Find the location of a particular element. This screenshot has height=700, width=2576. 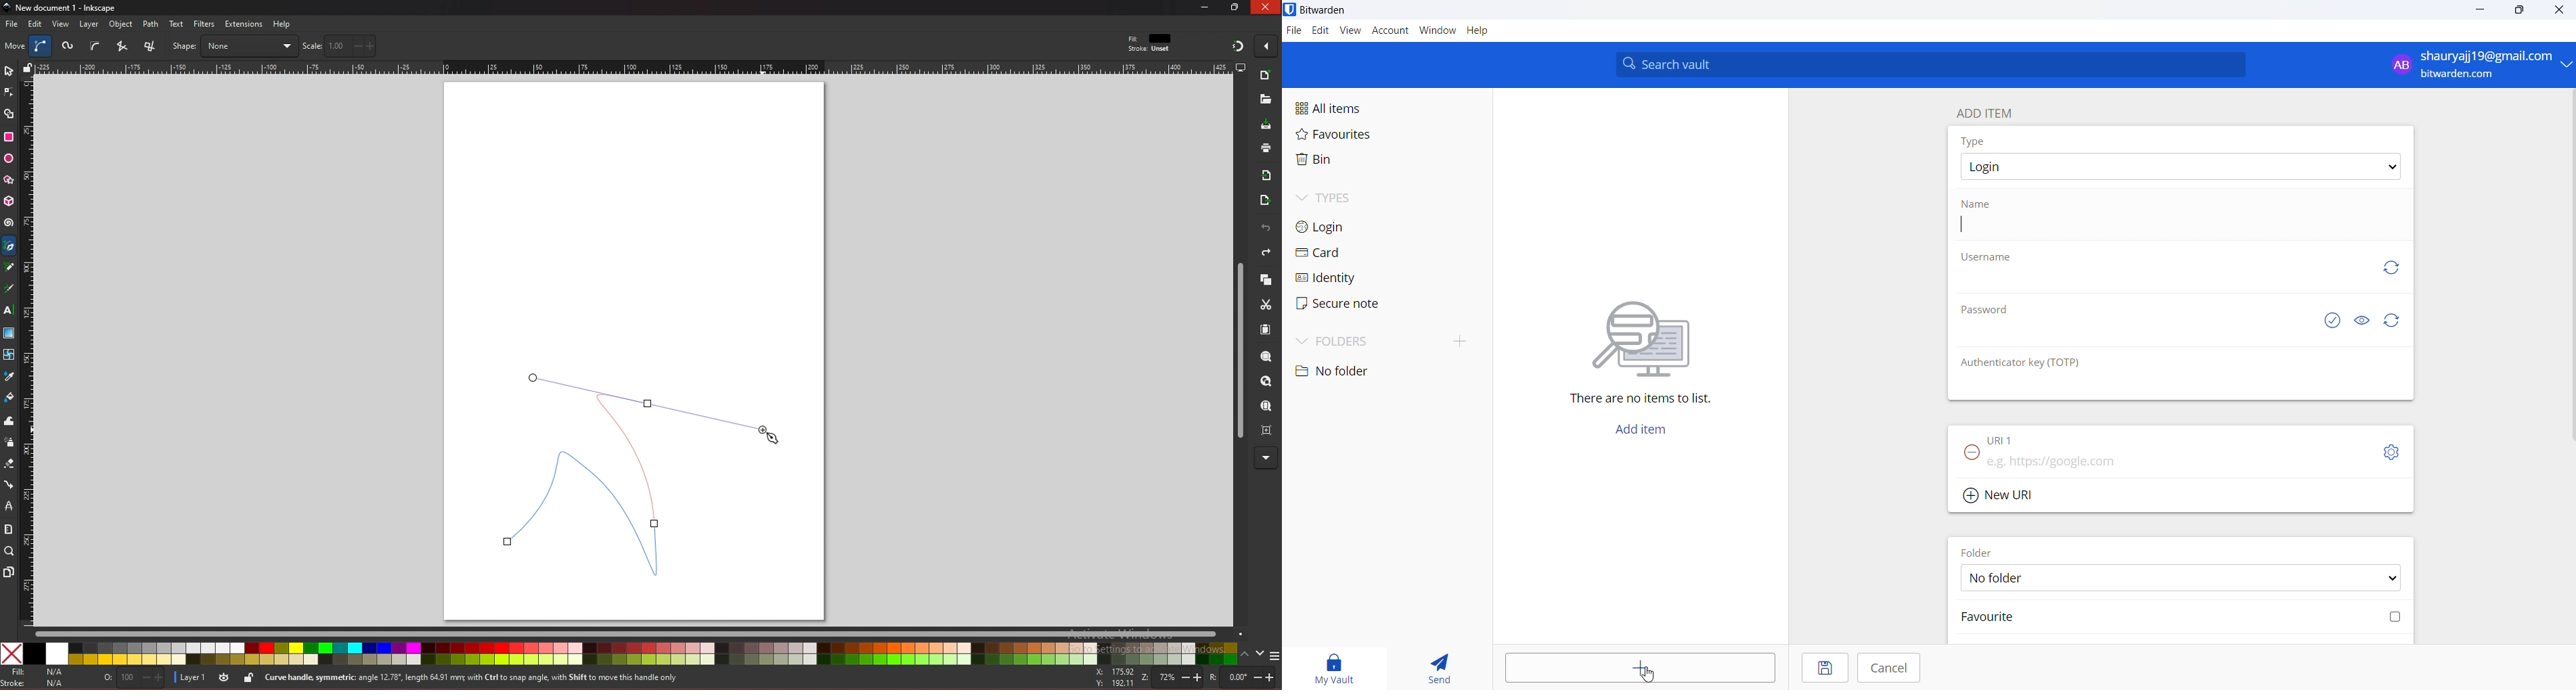

name input box is located at coordinates (2176, 226).